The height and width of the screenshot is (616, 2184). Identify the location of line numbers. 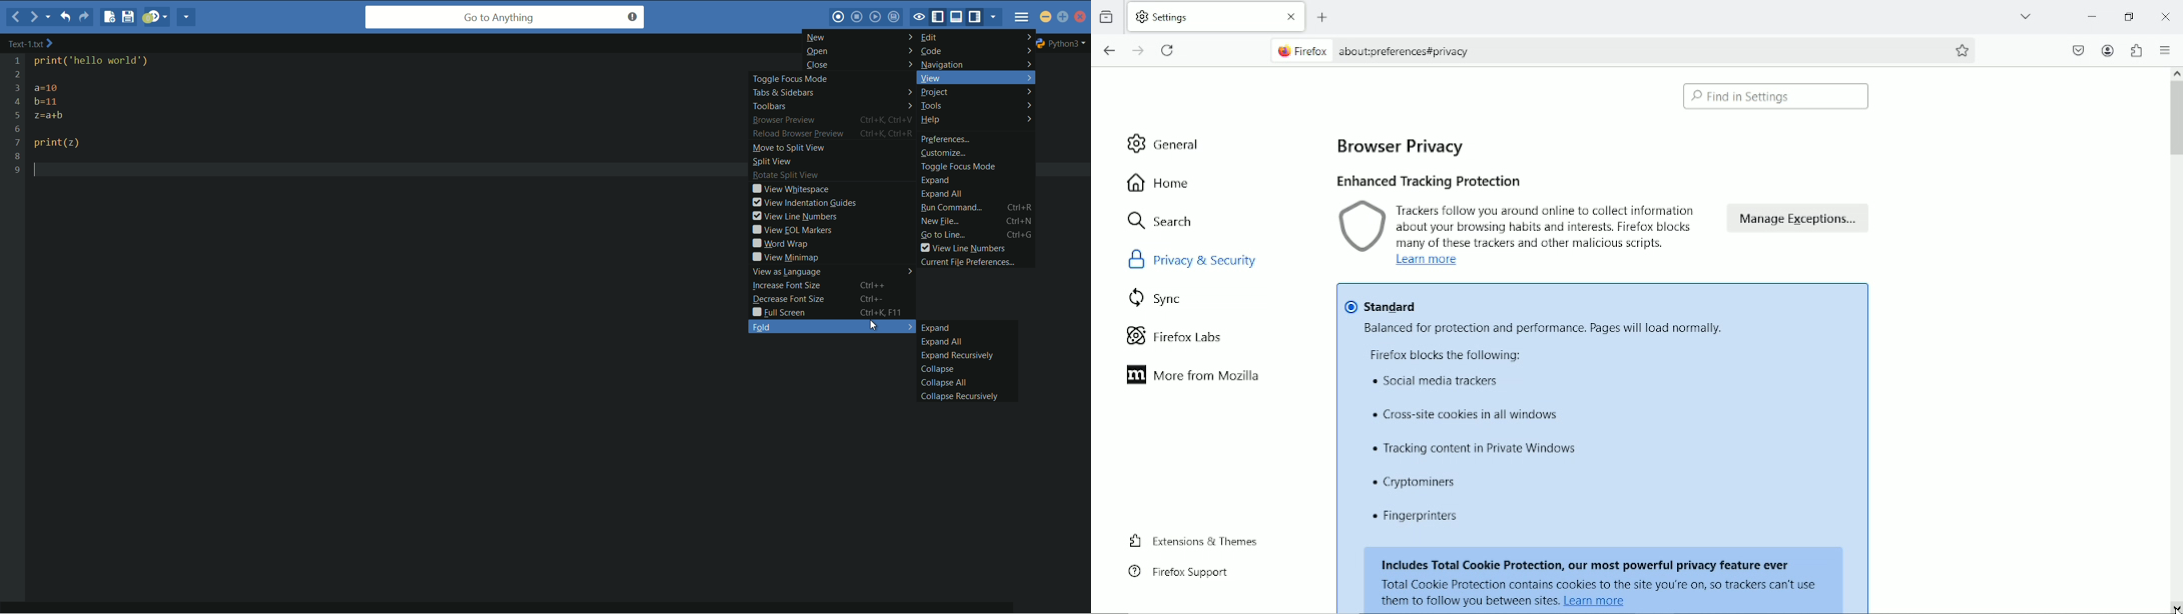
(16, 115).